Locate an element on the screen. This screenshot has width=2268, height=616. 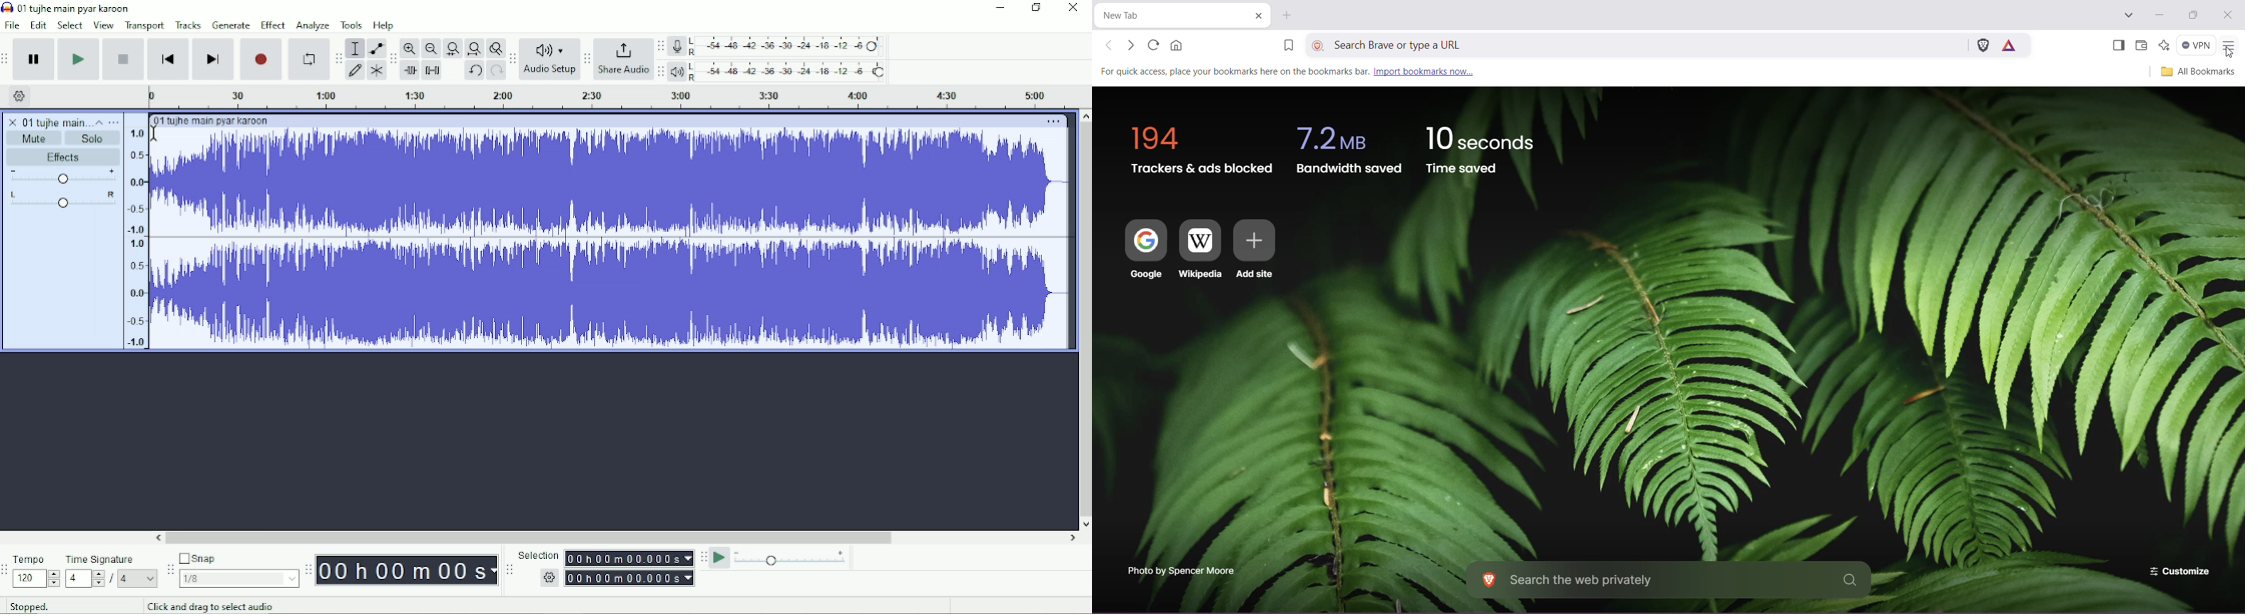
Effect is located at coordinates (273, 25).